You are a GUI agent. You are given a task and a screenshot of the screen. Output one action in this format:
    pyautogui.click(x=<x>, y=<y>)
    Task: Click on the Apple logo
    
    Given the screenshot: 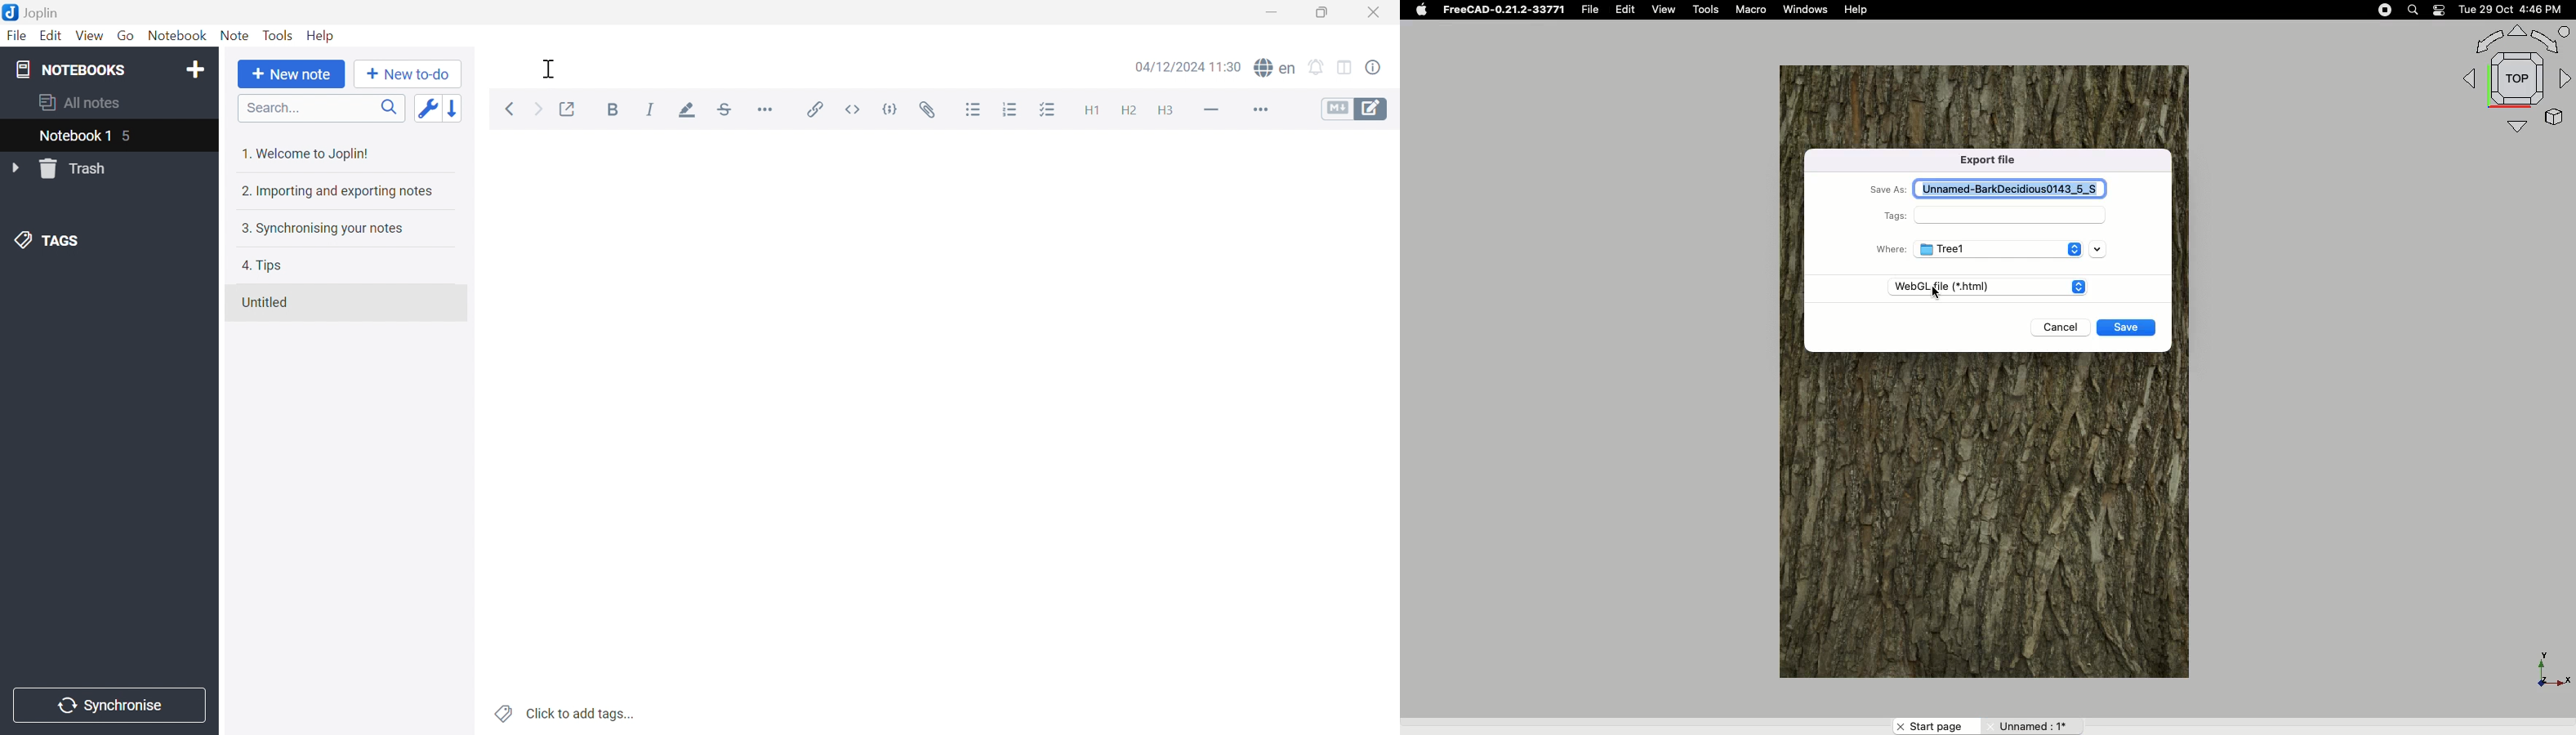 What is the action you would take?
    pyautogui.click(x=1420, y=10)
    